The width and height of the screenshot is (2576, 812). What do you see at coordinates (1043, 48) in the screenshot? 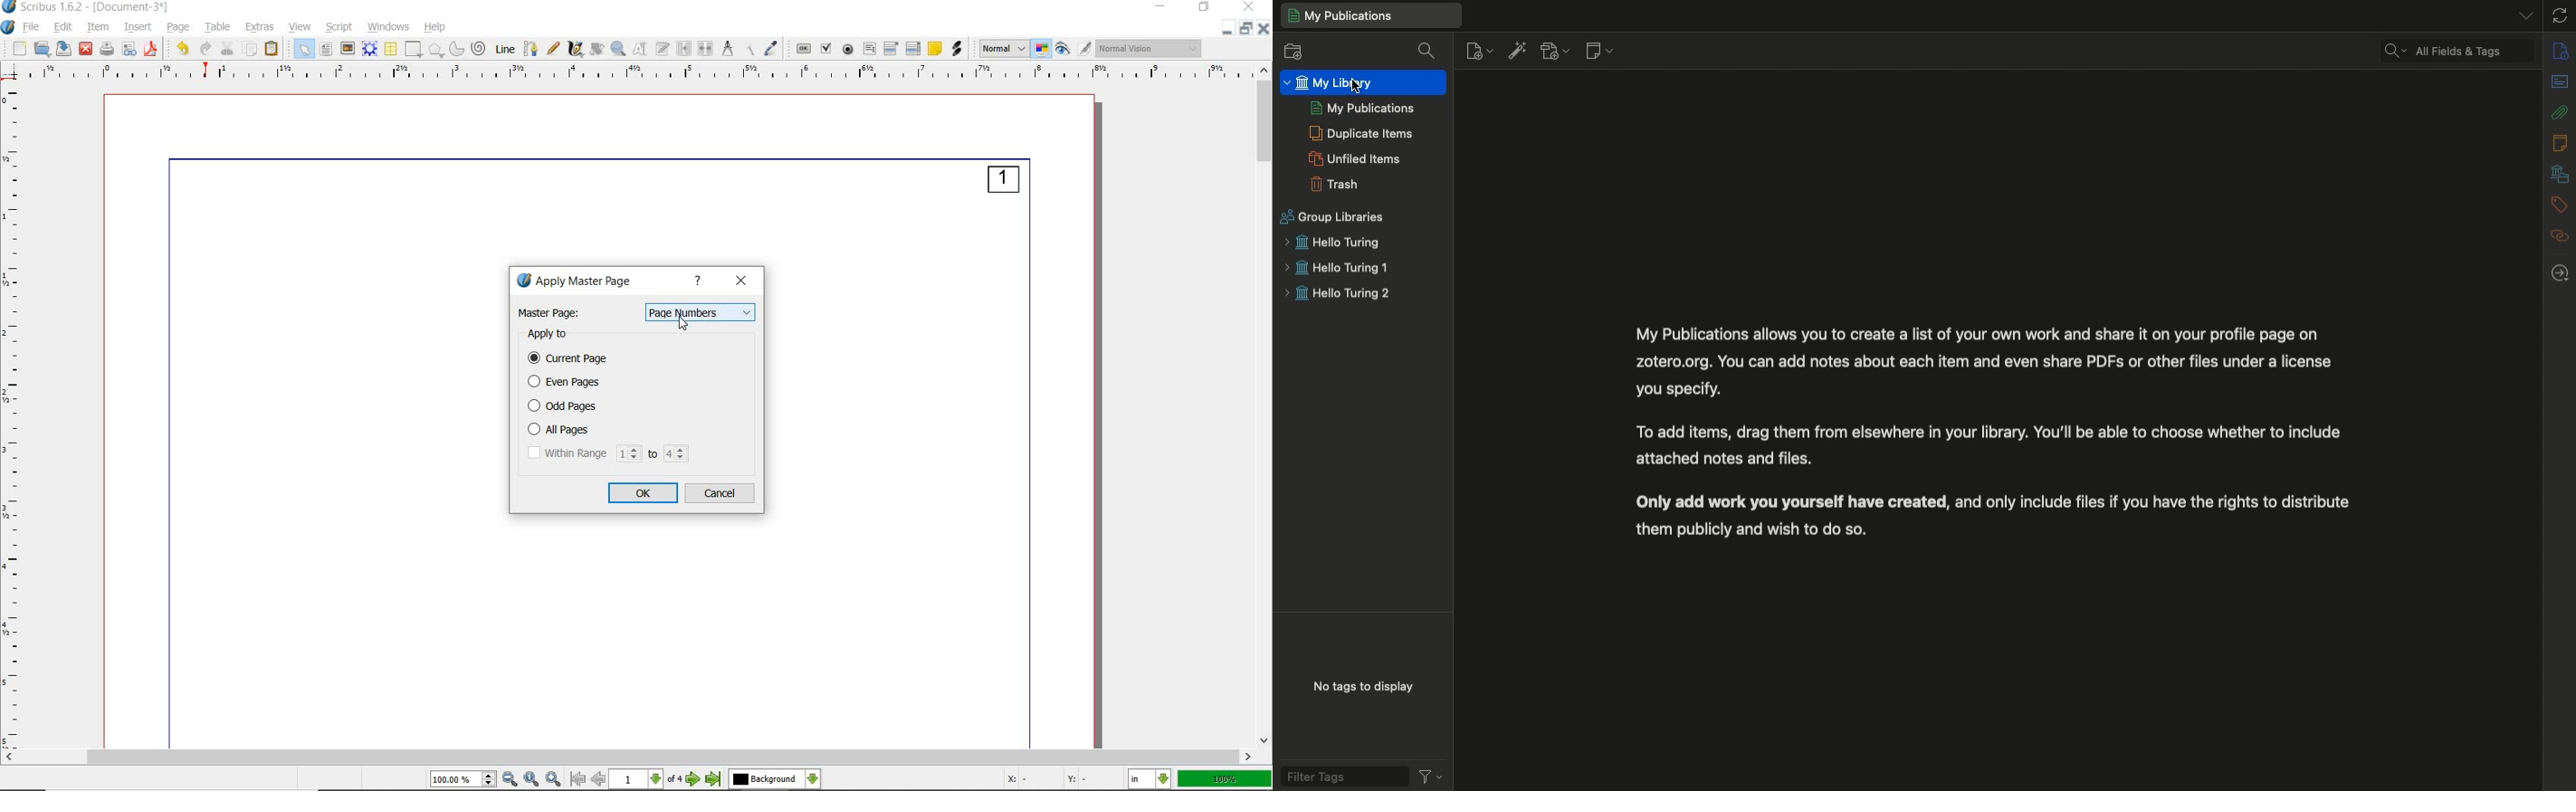
I see `toggle color management` at bounding box center [1043, 48].